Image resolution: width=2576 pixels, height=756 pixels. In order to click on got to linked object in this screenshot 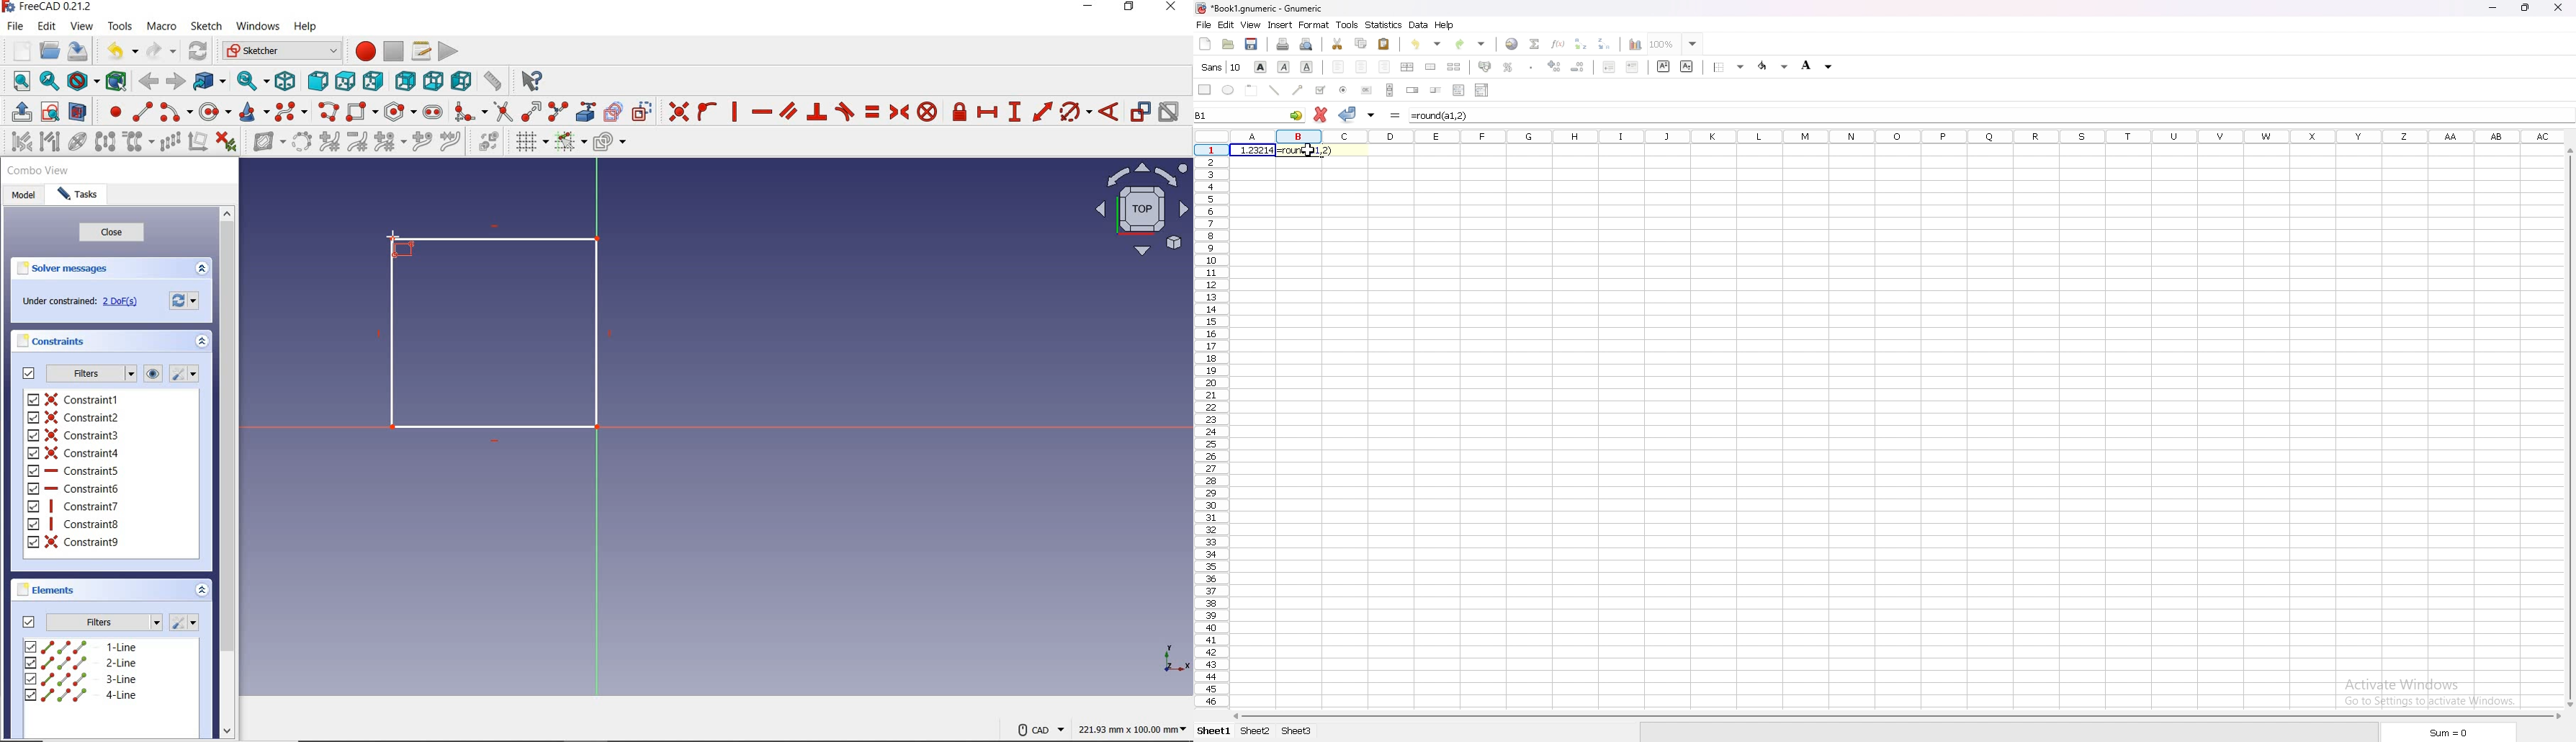, I will do `click(210, 83)`.